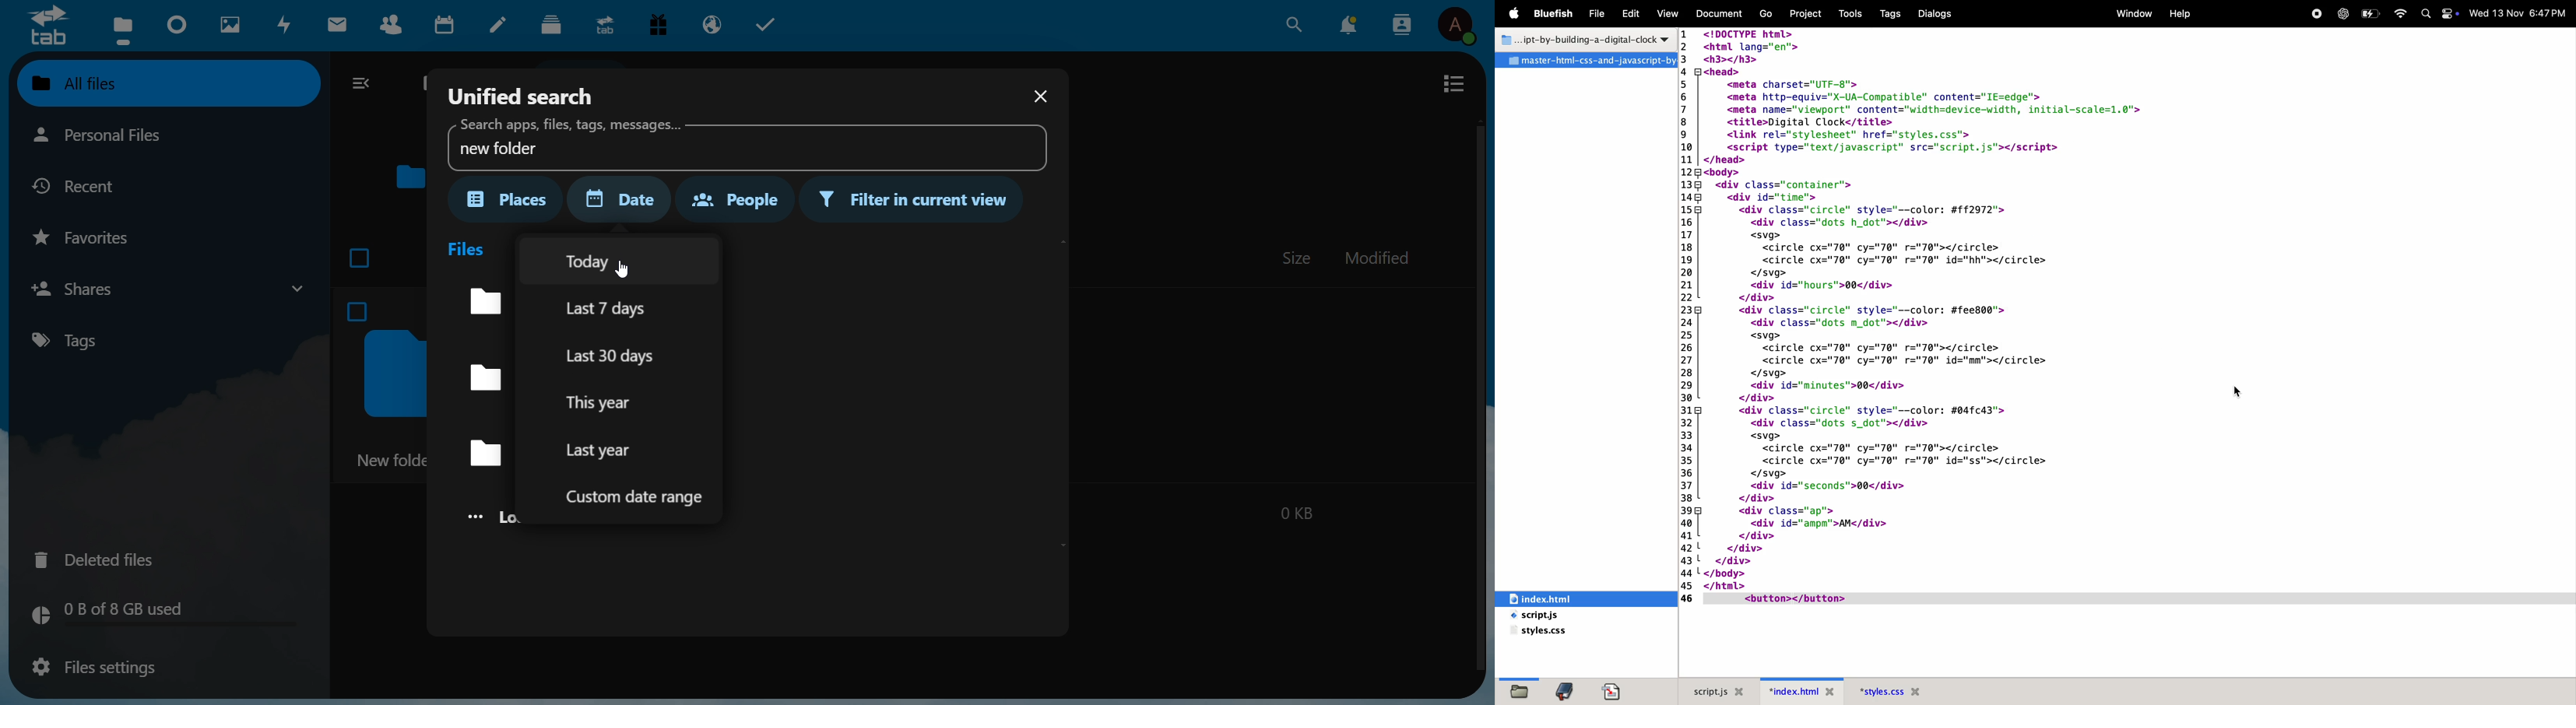 The image size is (2576, 728). I want to click on custom data range, so click(638, 497).